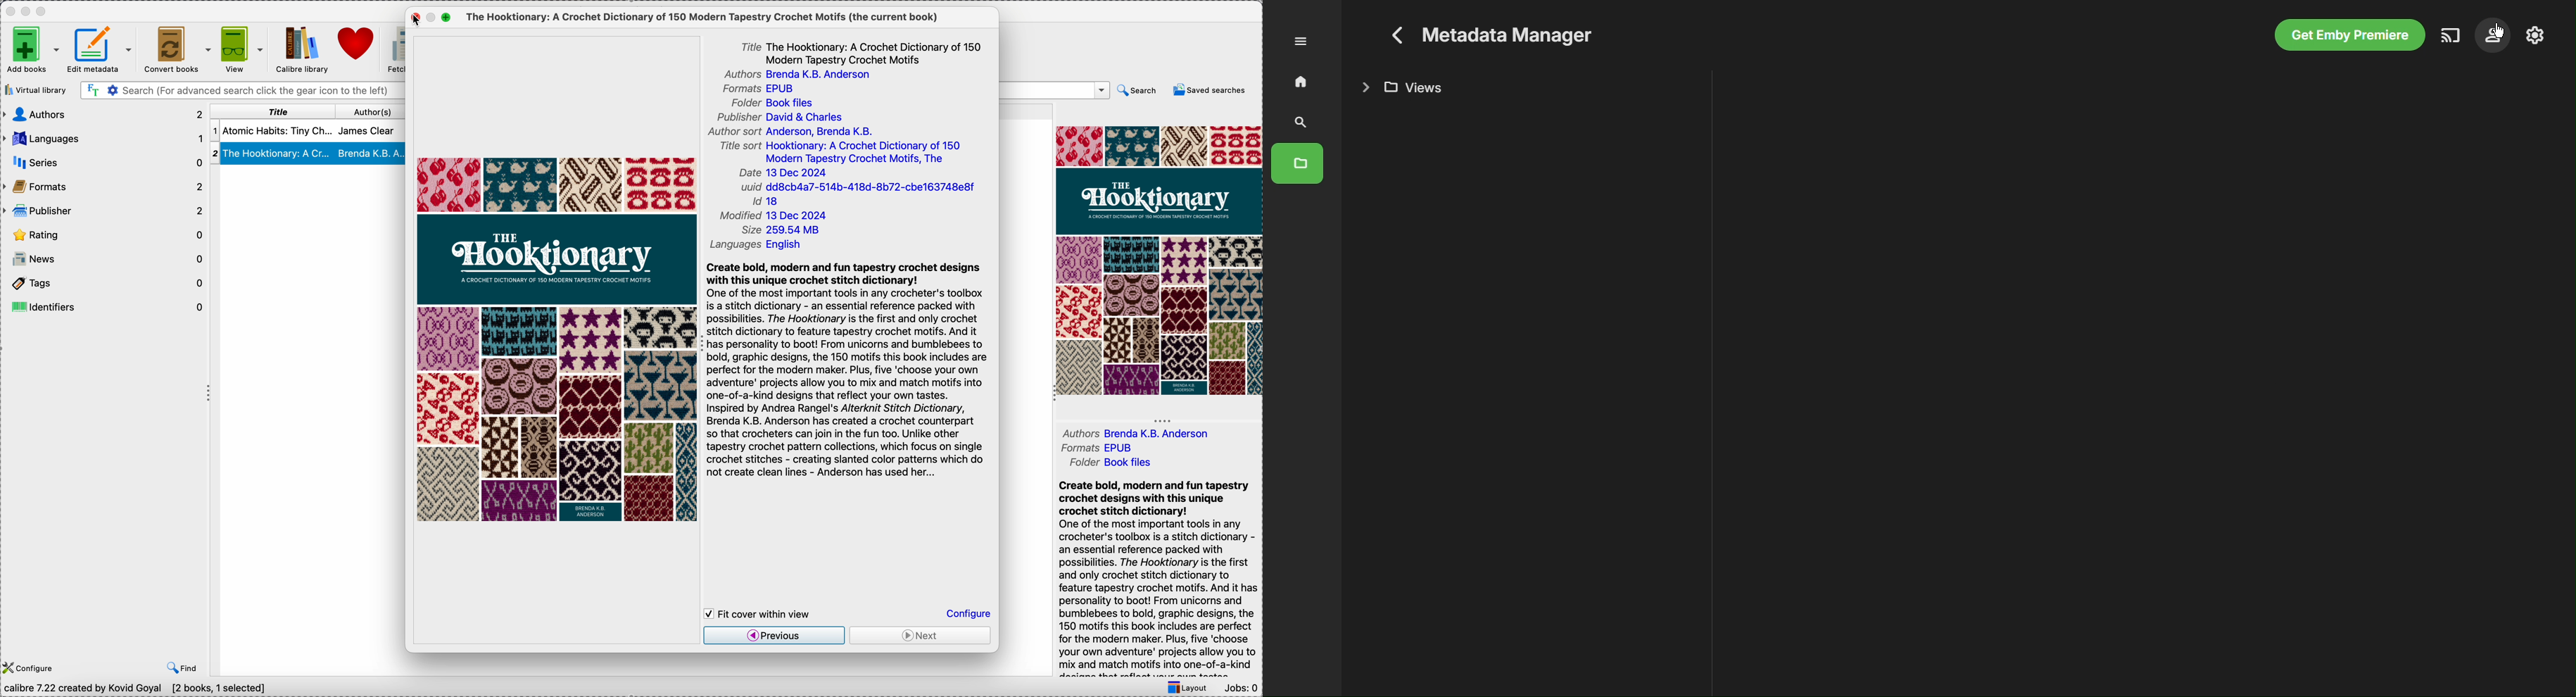  What do you see at coordinates (1055, 91) in the screenshot?
I see `search bar` at bounding box center [1055, 91].